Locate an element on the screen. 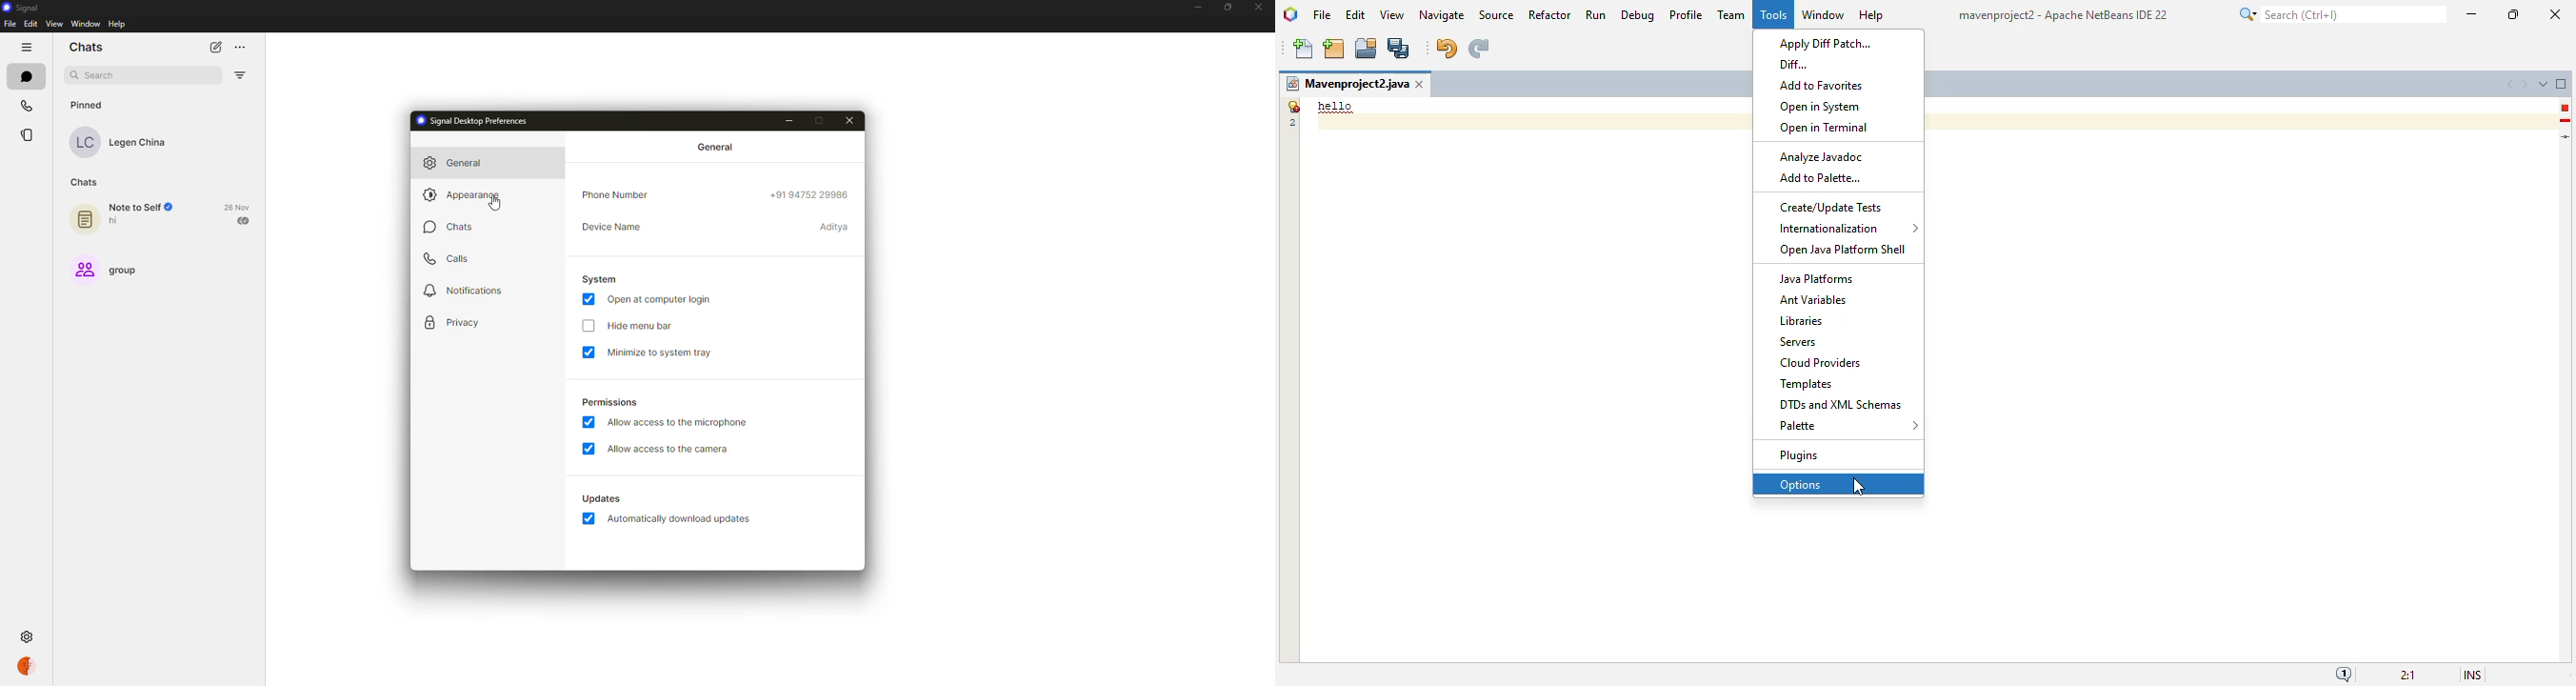 The image size is (2576, 700). filter is located at coordinates (241, 74).